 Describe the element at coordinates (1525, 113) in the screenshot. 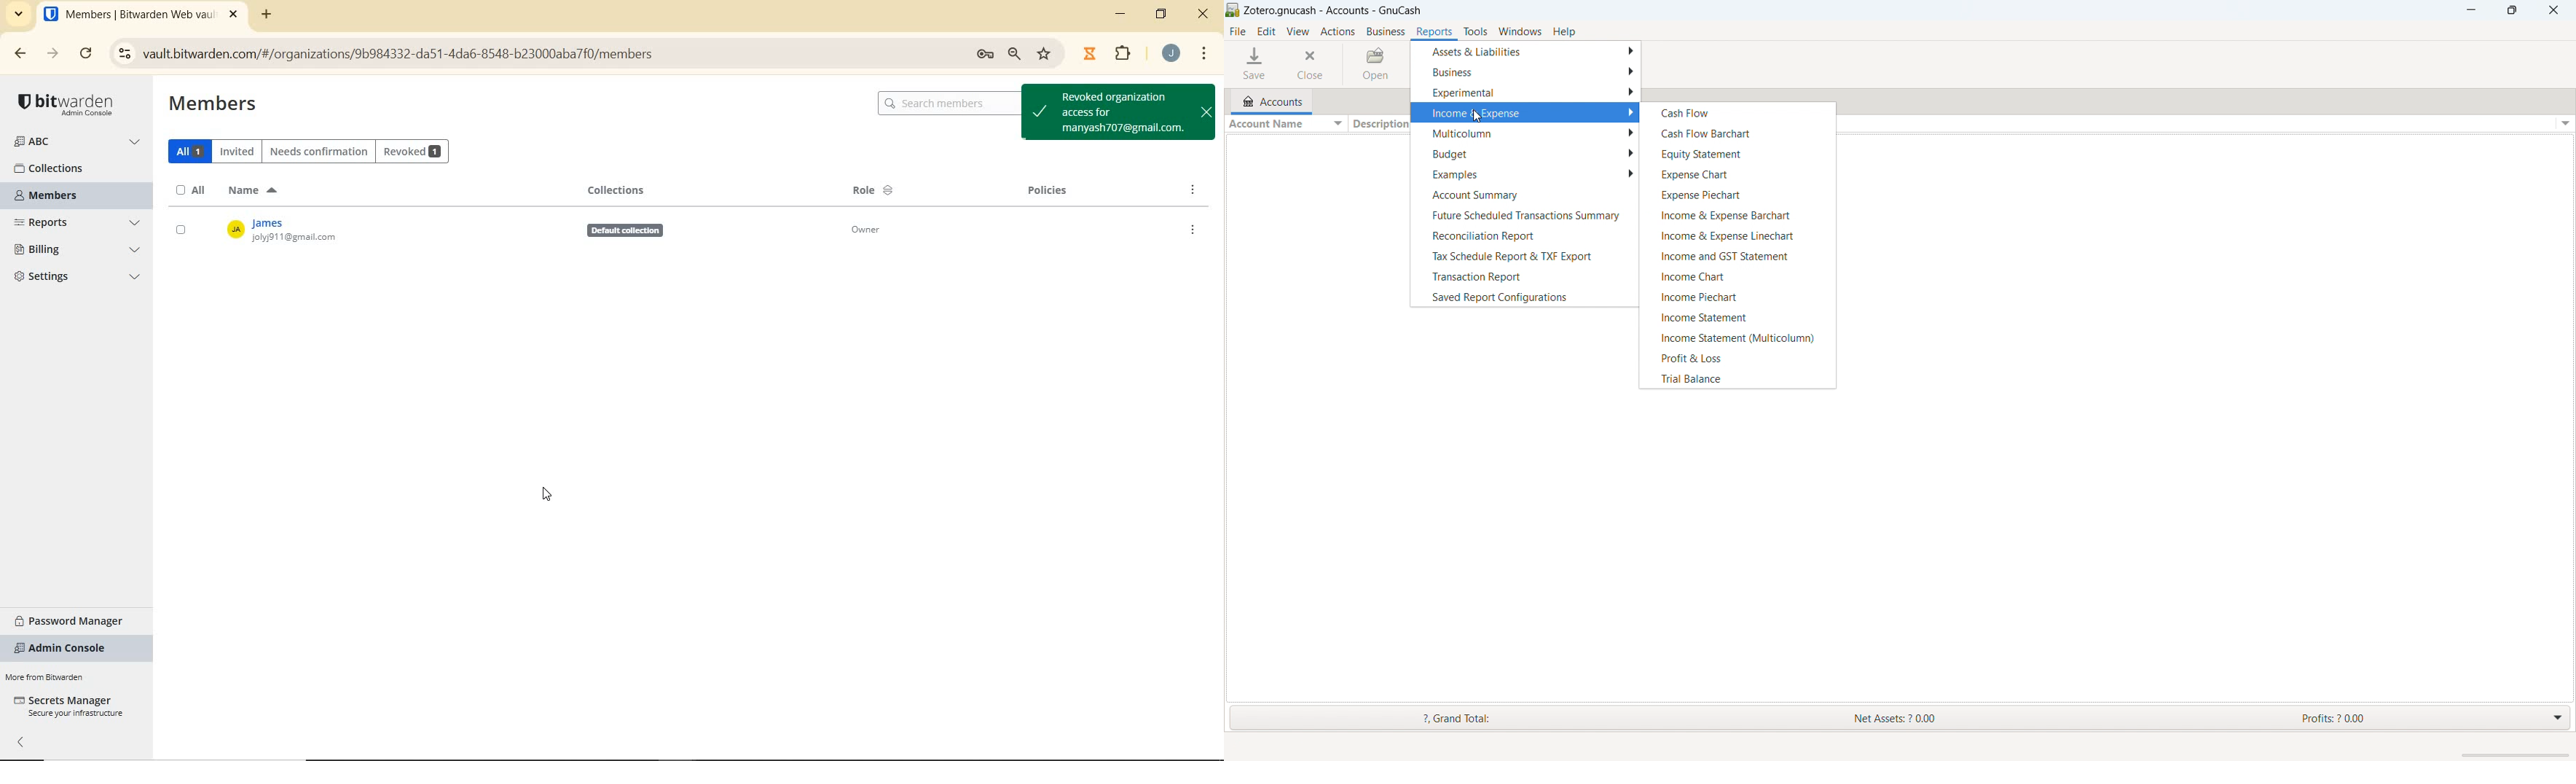

I see `` at that location.